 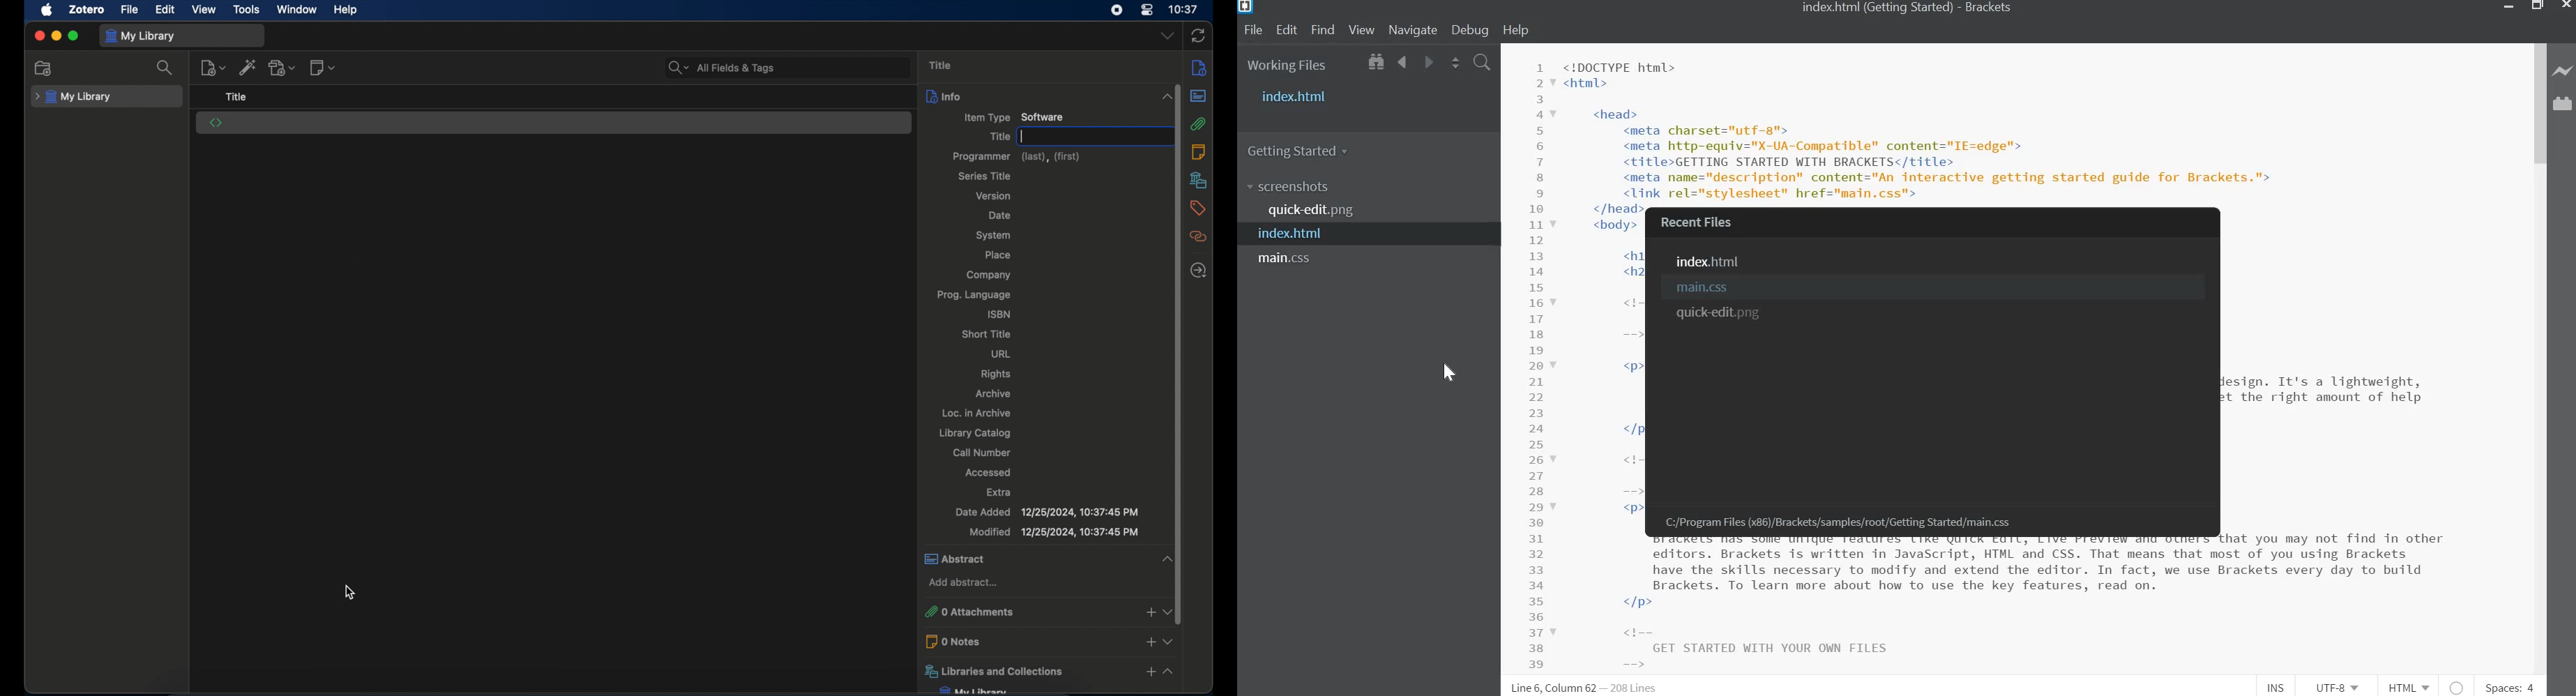 I want to click on File, so click(x=1255, y=30).